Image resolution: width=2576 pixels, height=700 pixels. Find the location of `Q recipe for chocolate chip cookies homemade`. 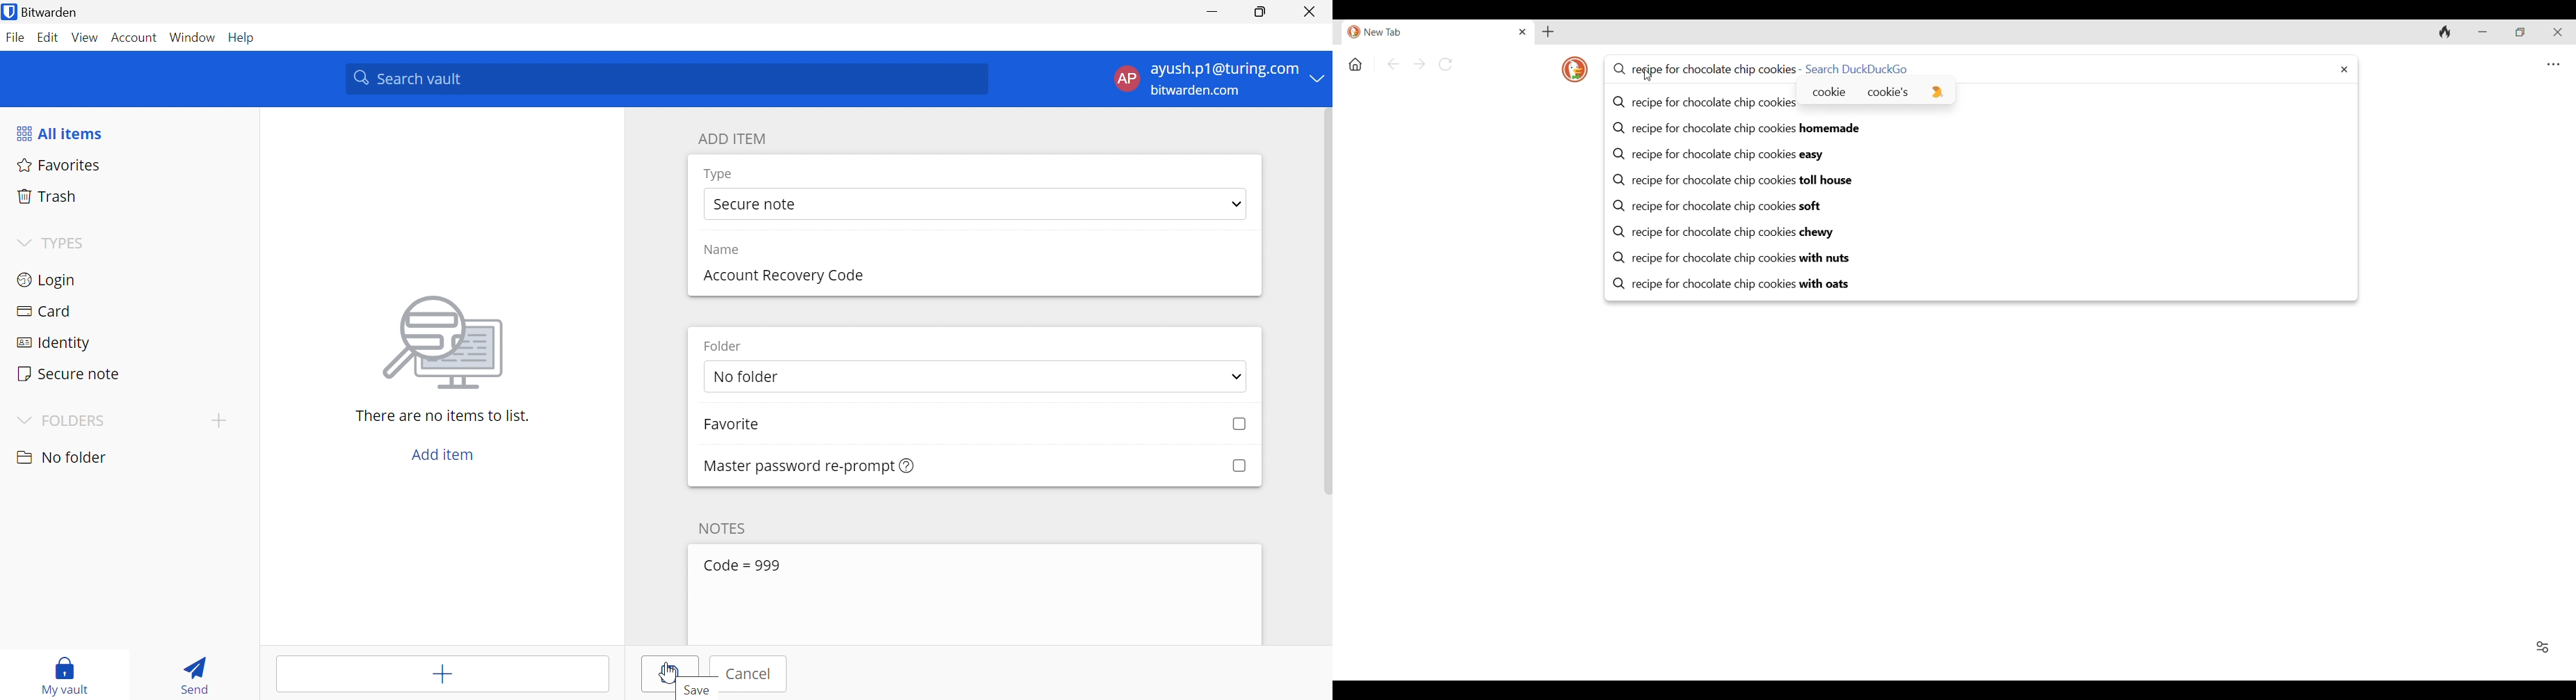

Q recipe for chocolate chip cookies homemade is located at coordinates (1983, 128).